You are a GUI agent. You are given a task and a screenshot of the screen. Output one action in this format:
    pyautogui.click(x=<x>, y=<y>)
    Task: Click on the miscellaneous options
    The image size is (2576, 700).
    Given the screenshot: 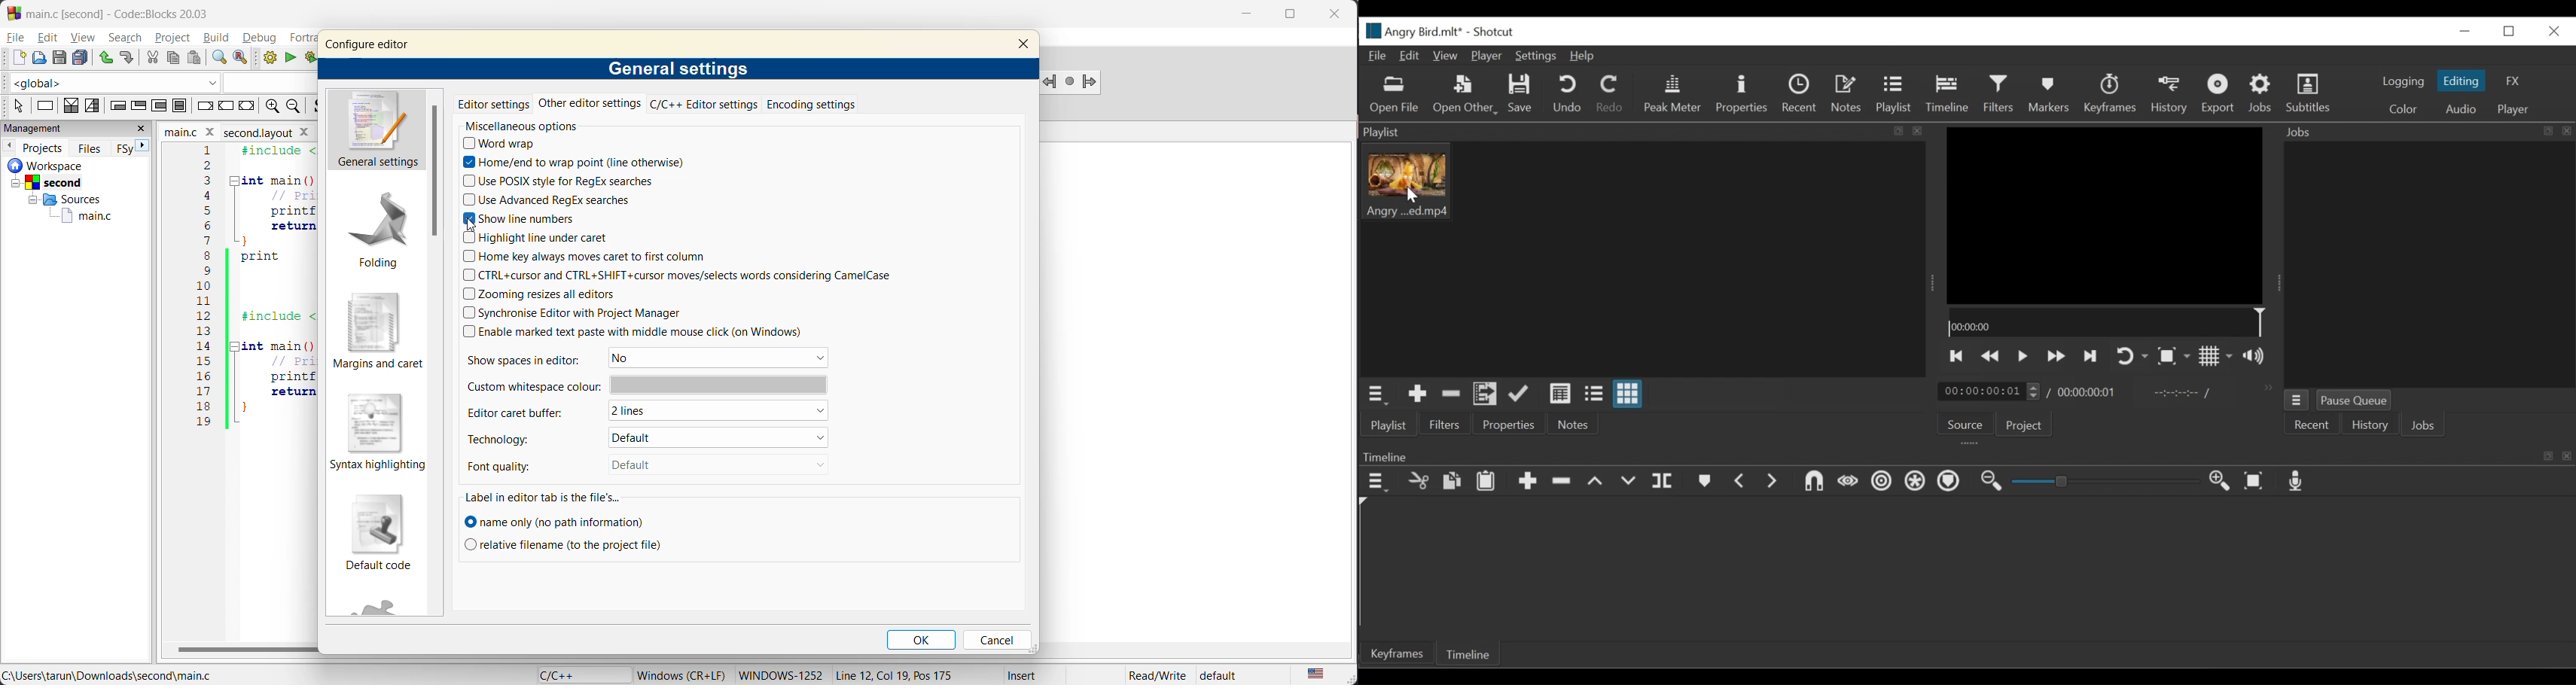 What is the action you would take?
    pyautogui.click(x=532, y=127)
    